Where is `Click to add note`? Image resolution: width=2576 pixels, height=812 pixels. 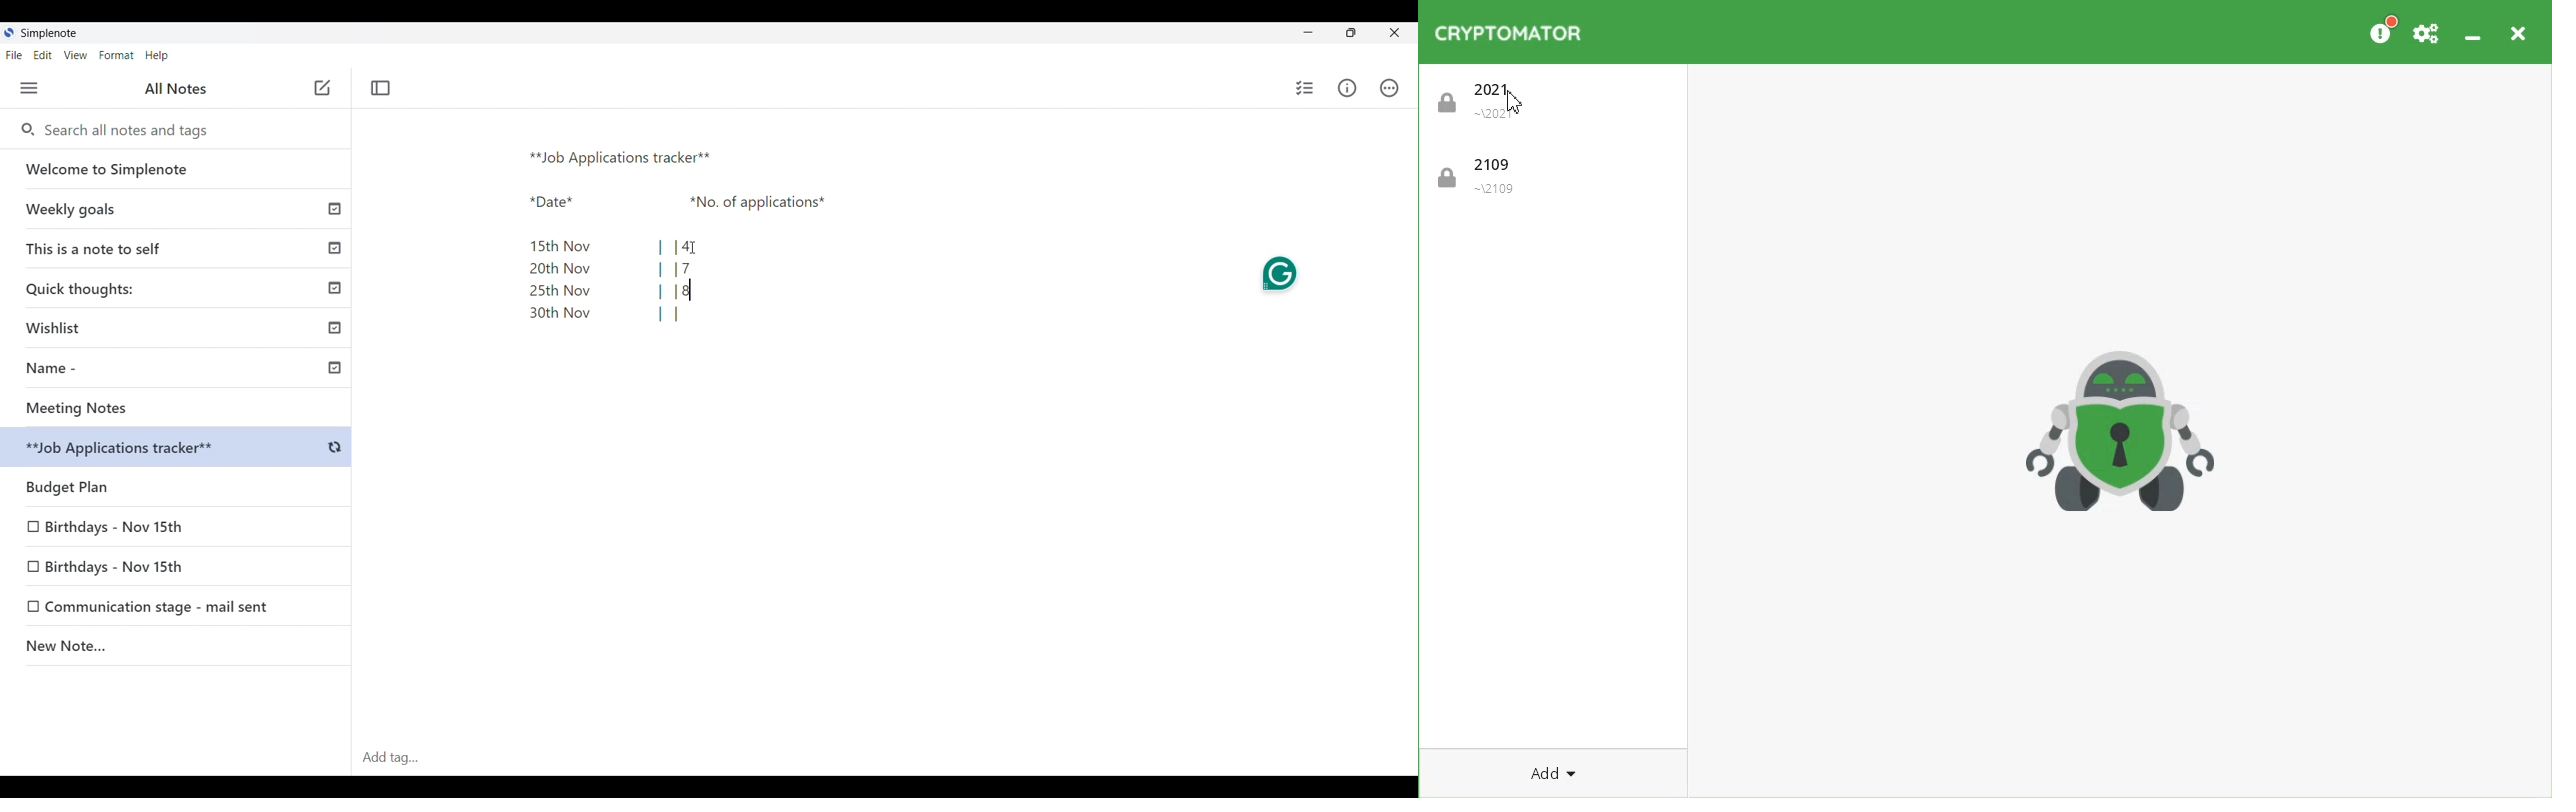 Click to add note is located at coordinates (324, 87).